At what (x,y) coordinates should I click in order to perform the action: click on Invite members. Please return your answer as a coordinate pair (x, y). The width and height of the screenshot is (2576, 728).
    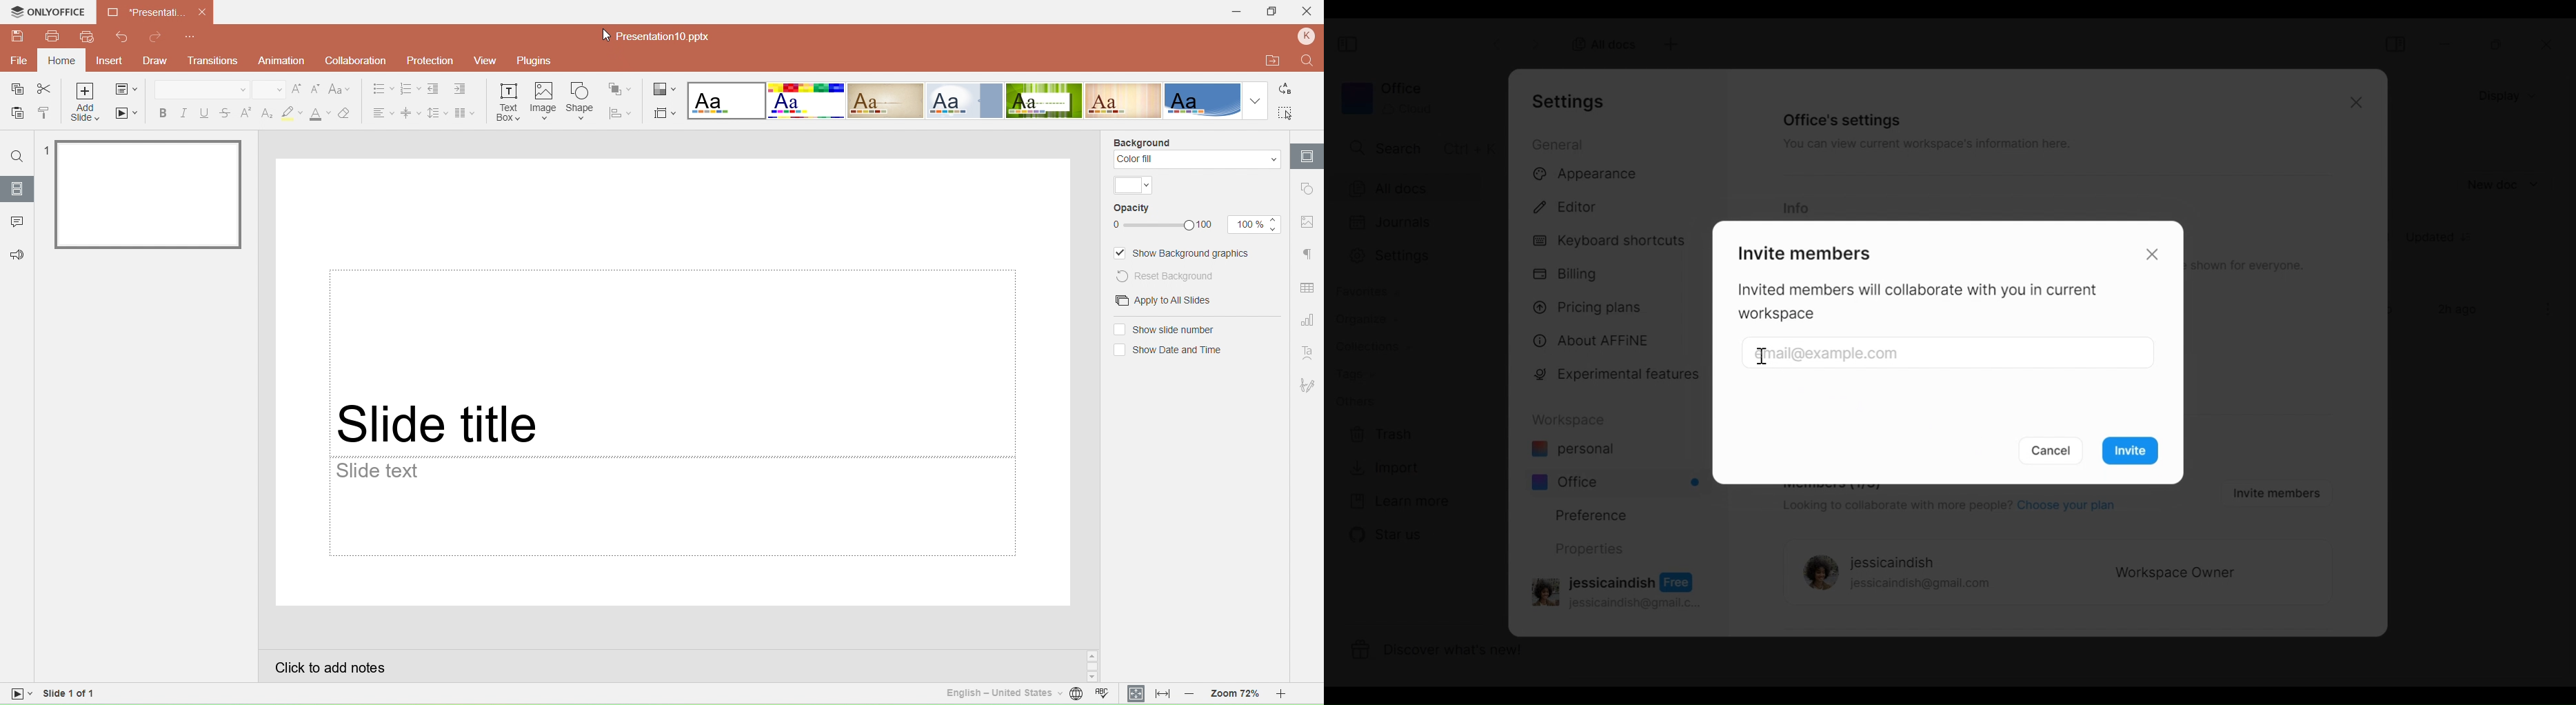
    Looking at the image, I should click on (1802, 251).